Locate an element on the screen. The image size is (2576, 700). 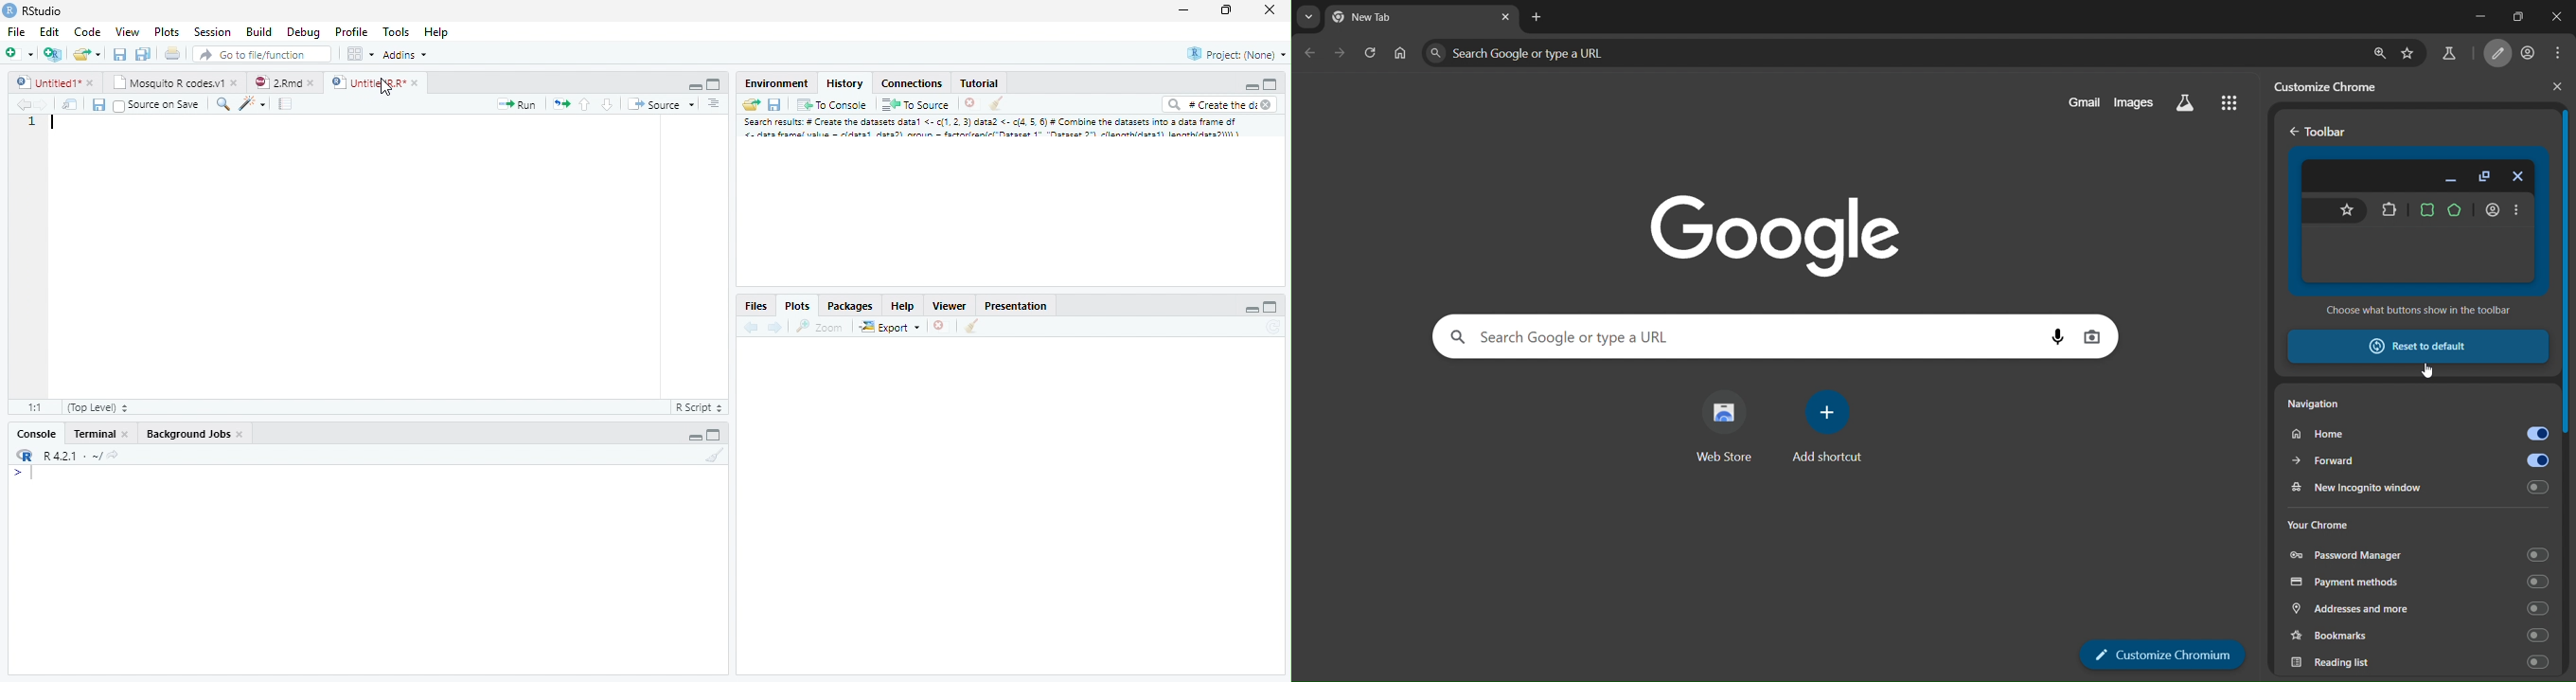
Plots is located at coordinates (167, 33).